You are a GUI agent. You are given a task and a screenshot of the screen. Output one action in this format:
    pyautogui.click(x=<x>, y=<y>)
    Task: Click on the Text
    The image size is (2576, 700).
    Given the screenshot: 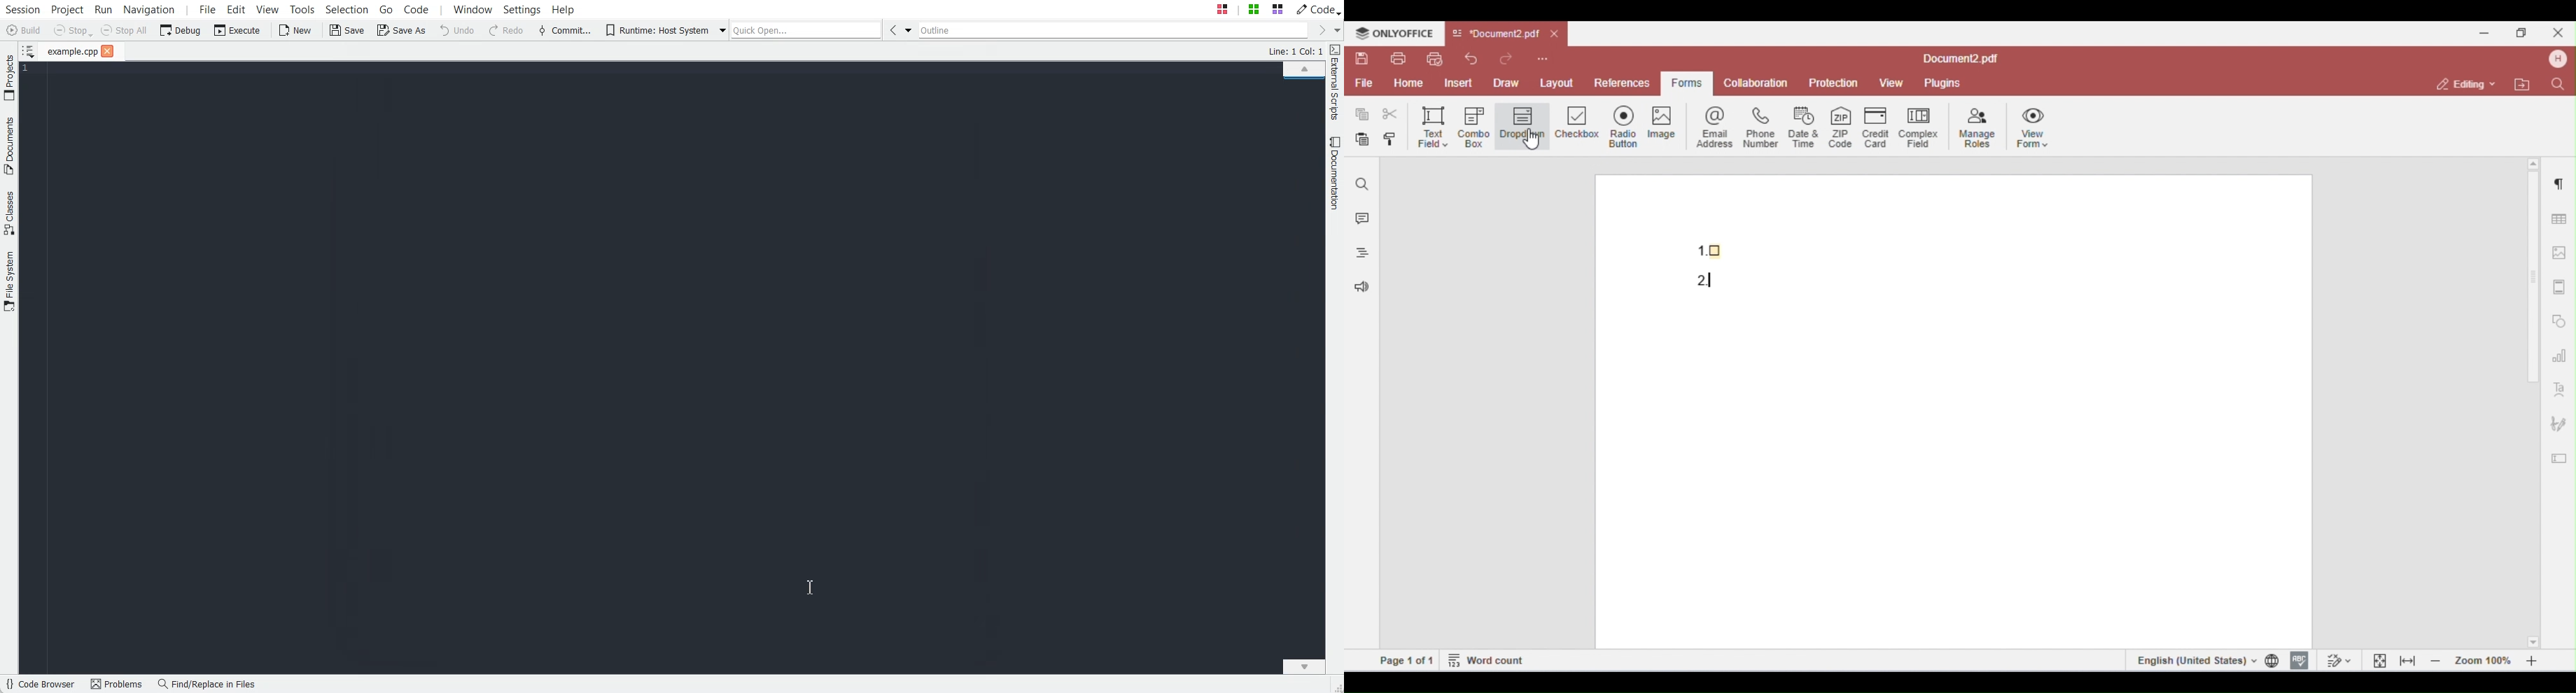 What is the action you would take?
    pyautogui.click(x=1296, y=50)
    